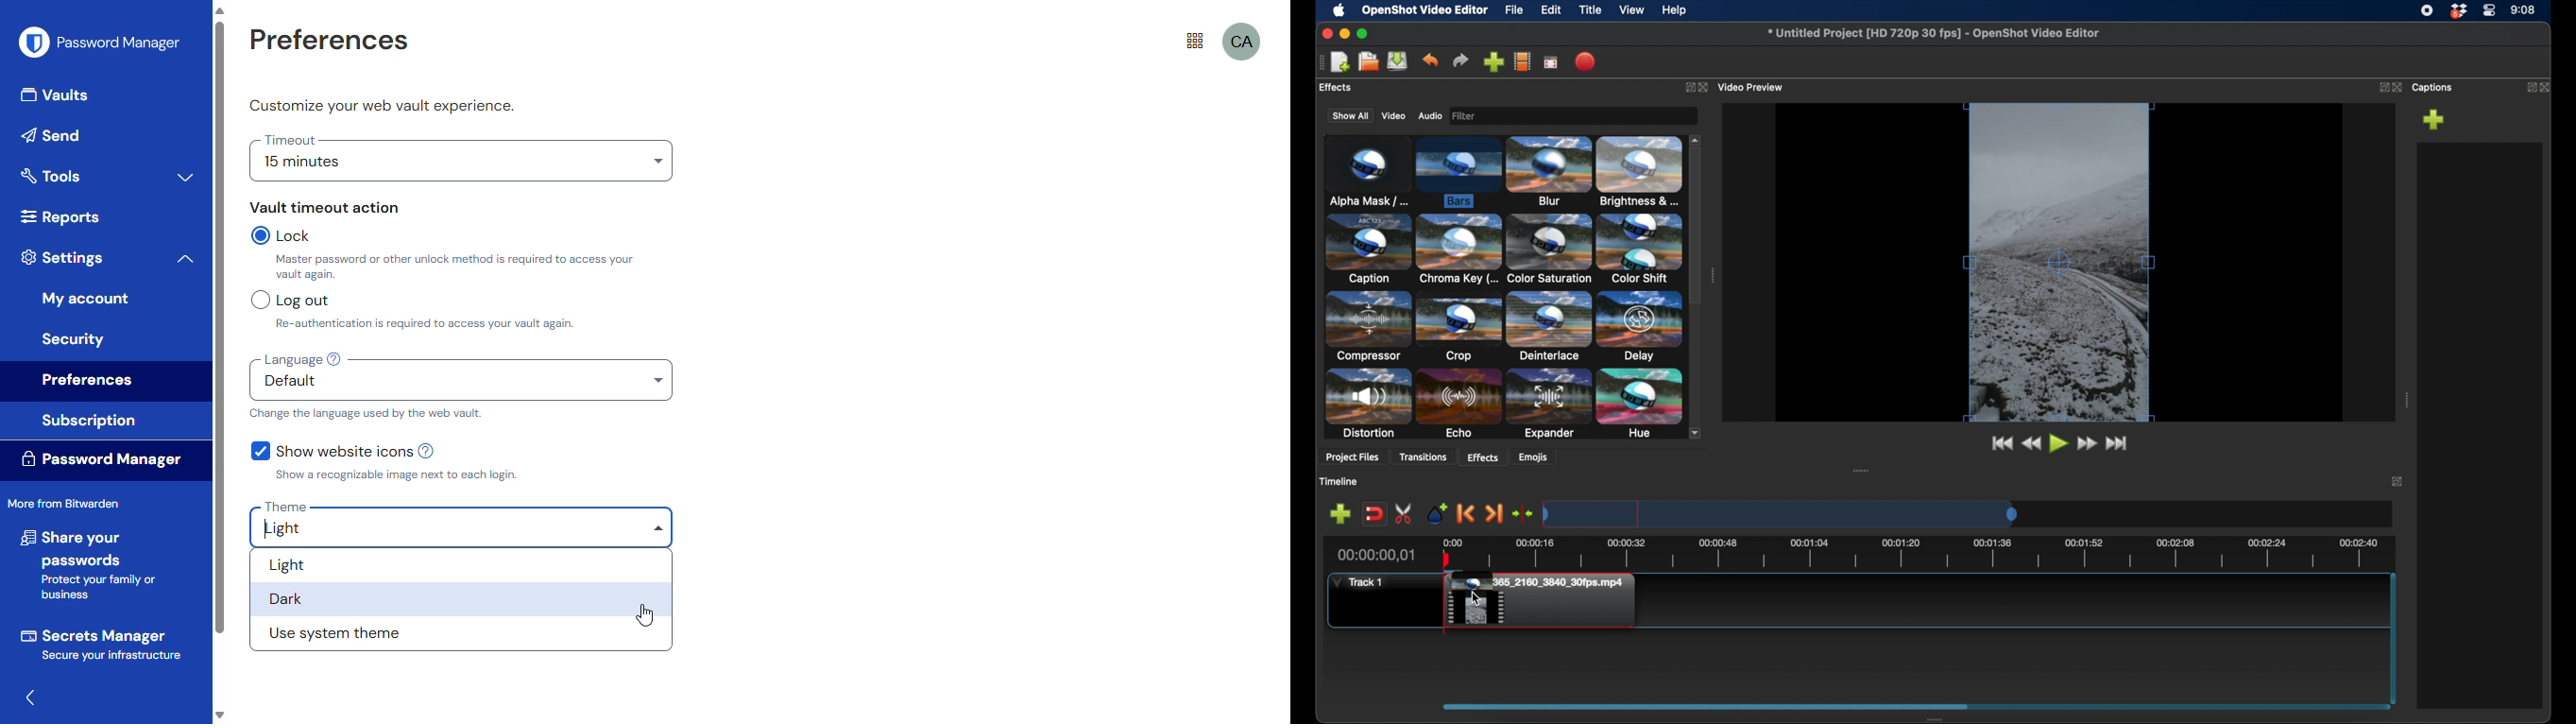 Image resolution: width=2576 pixels, height=728 pixels. I want to click on timeout, so click(291, 140).